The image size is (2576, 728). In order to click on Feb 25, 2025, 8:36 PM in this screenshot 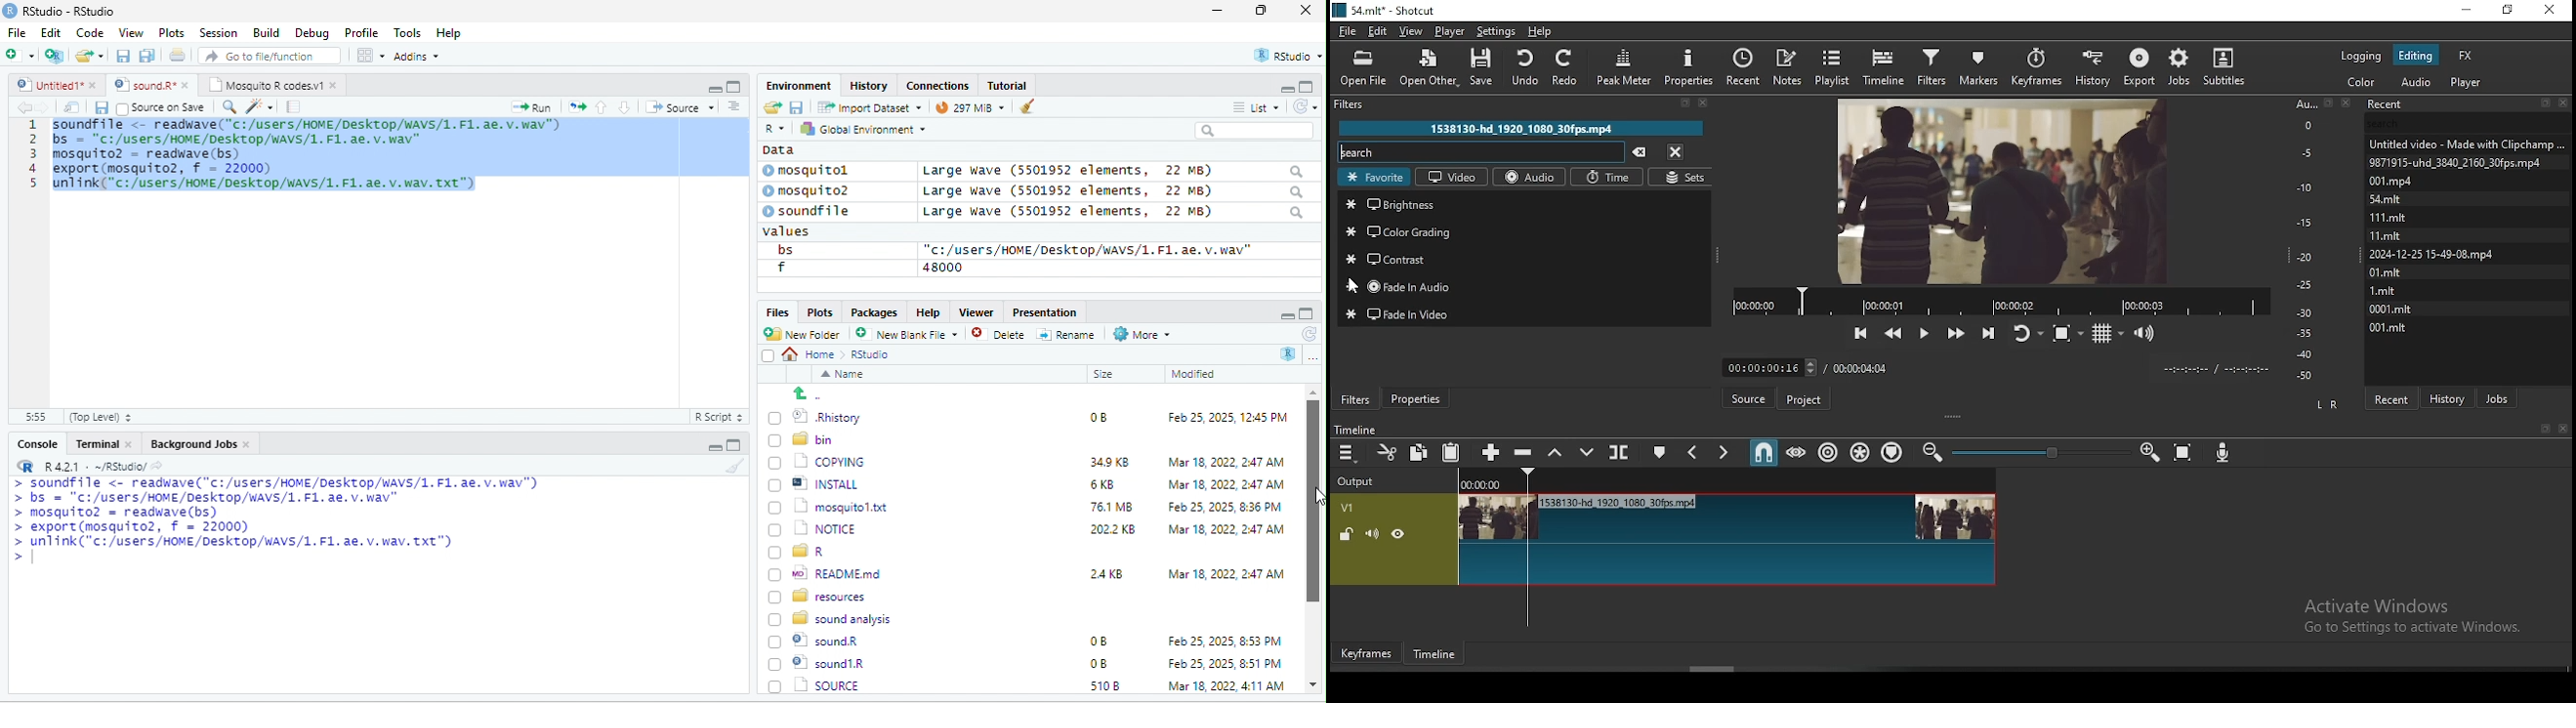, I will do `click(1221, 506)`.